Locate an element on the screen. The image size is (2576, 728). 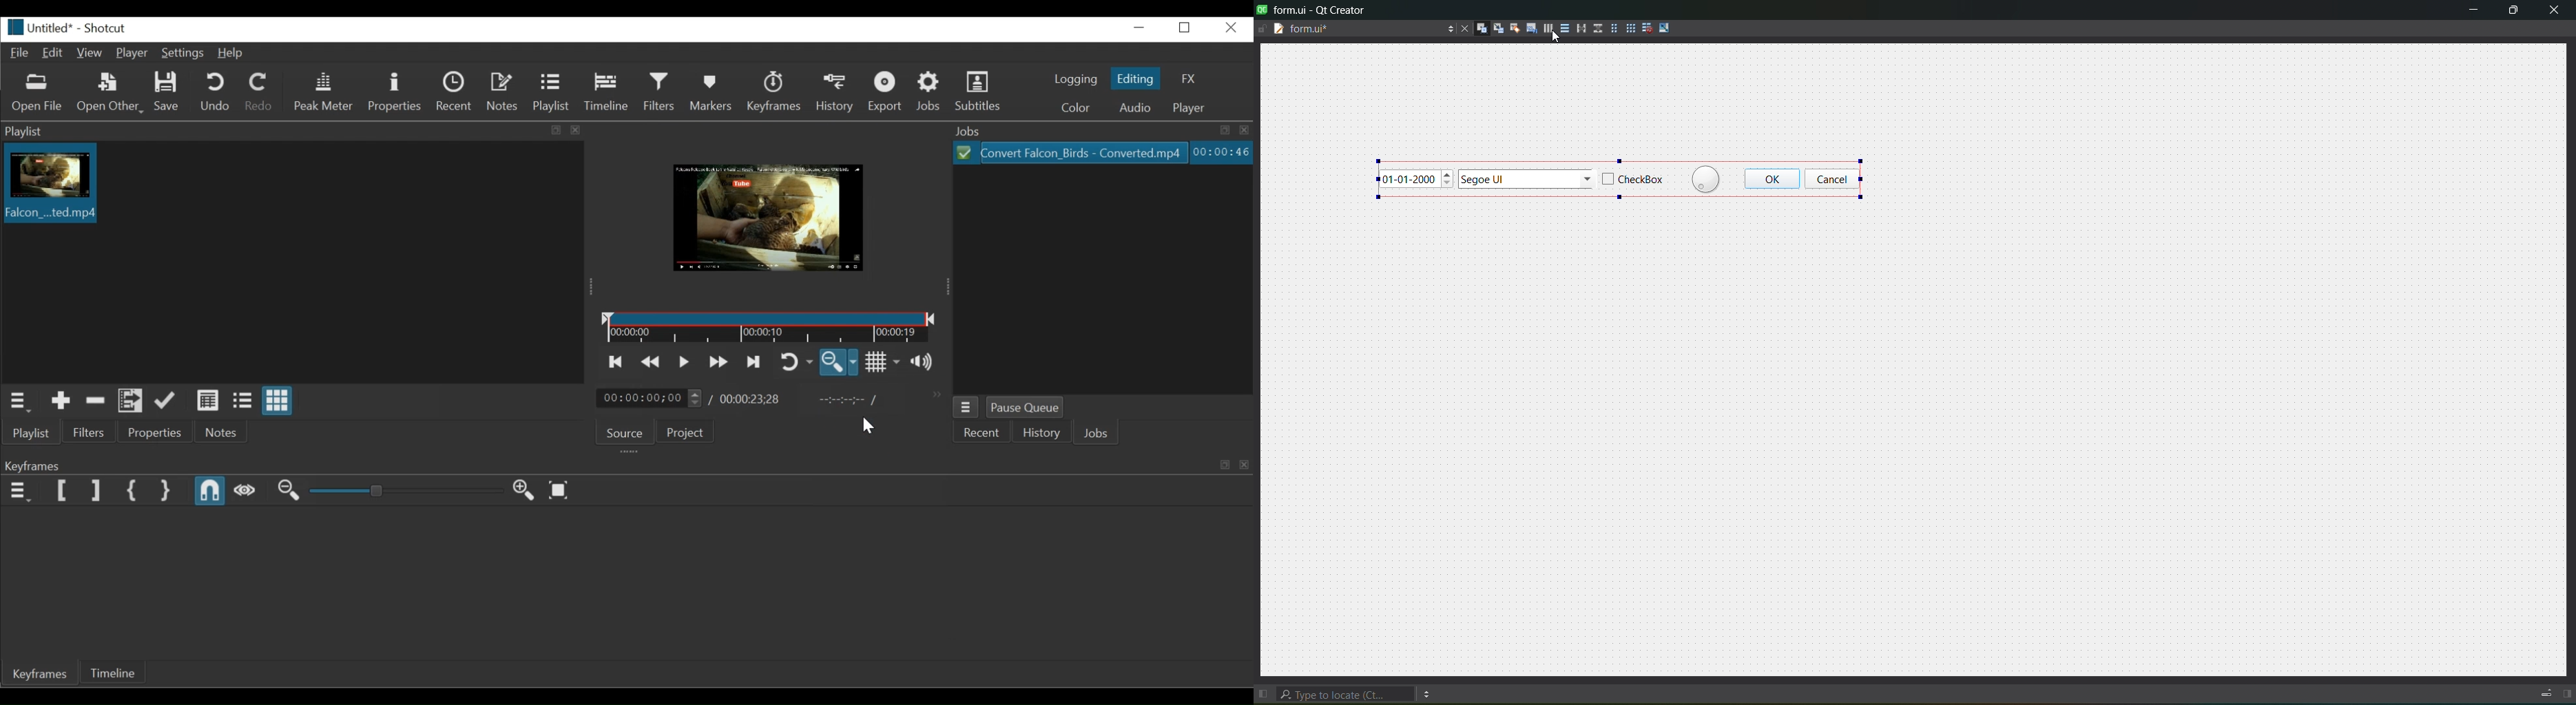
Jobs Menu is located at coordinates (966, 407).